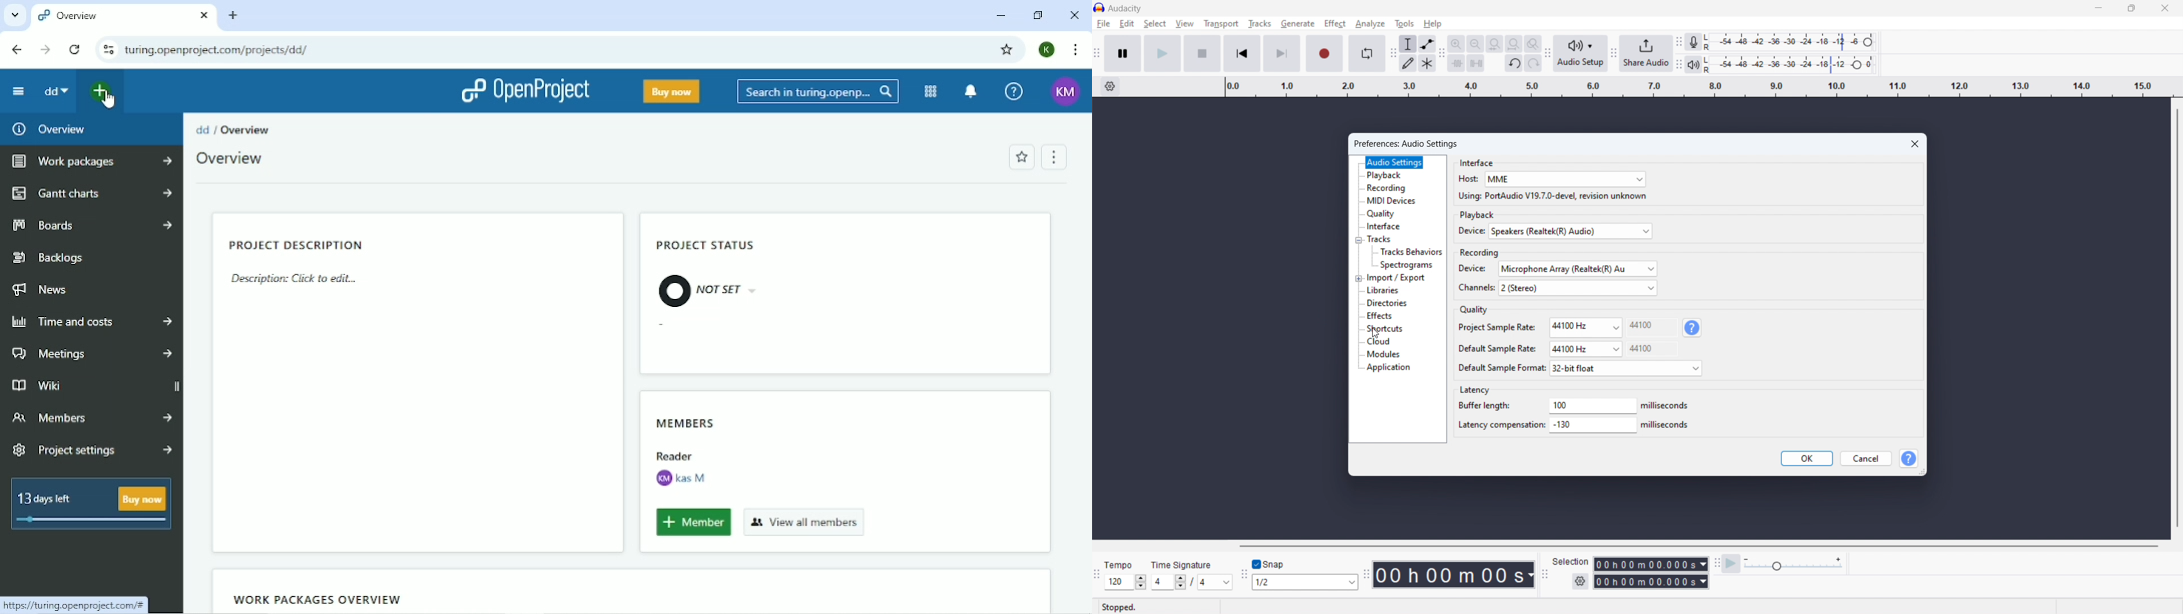 This screenshot has width=2184, height=616. I want to click on Bookmark this tab, so click(1007, 50).